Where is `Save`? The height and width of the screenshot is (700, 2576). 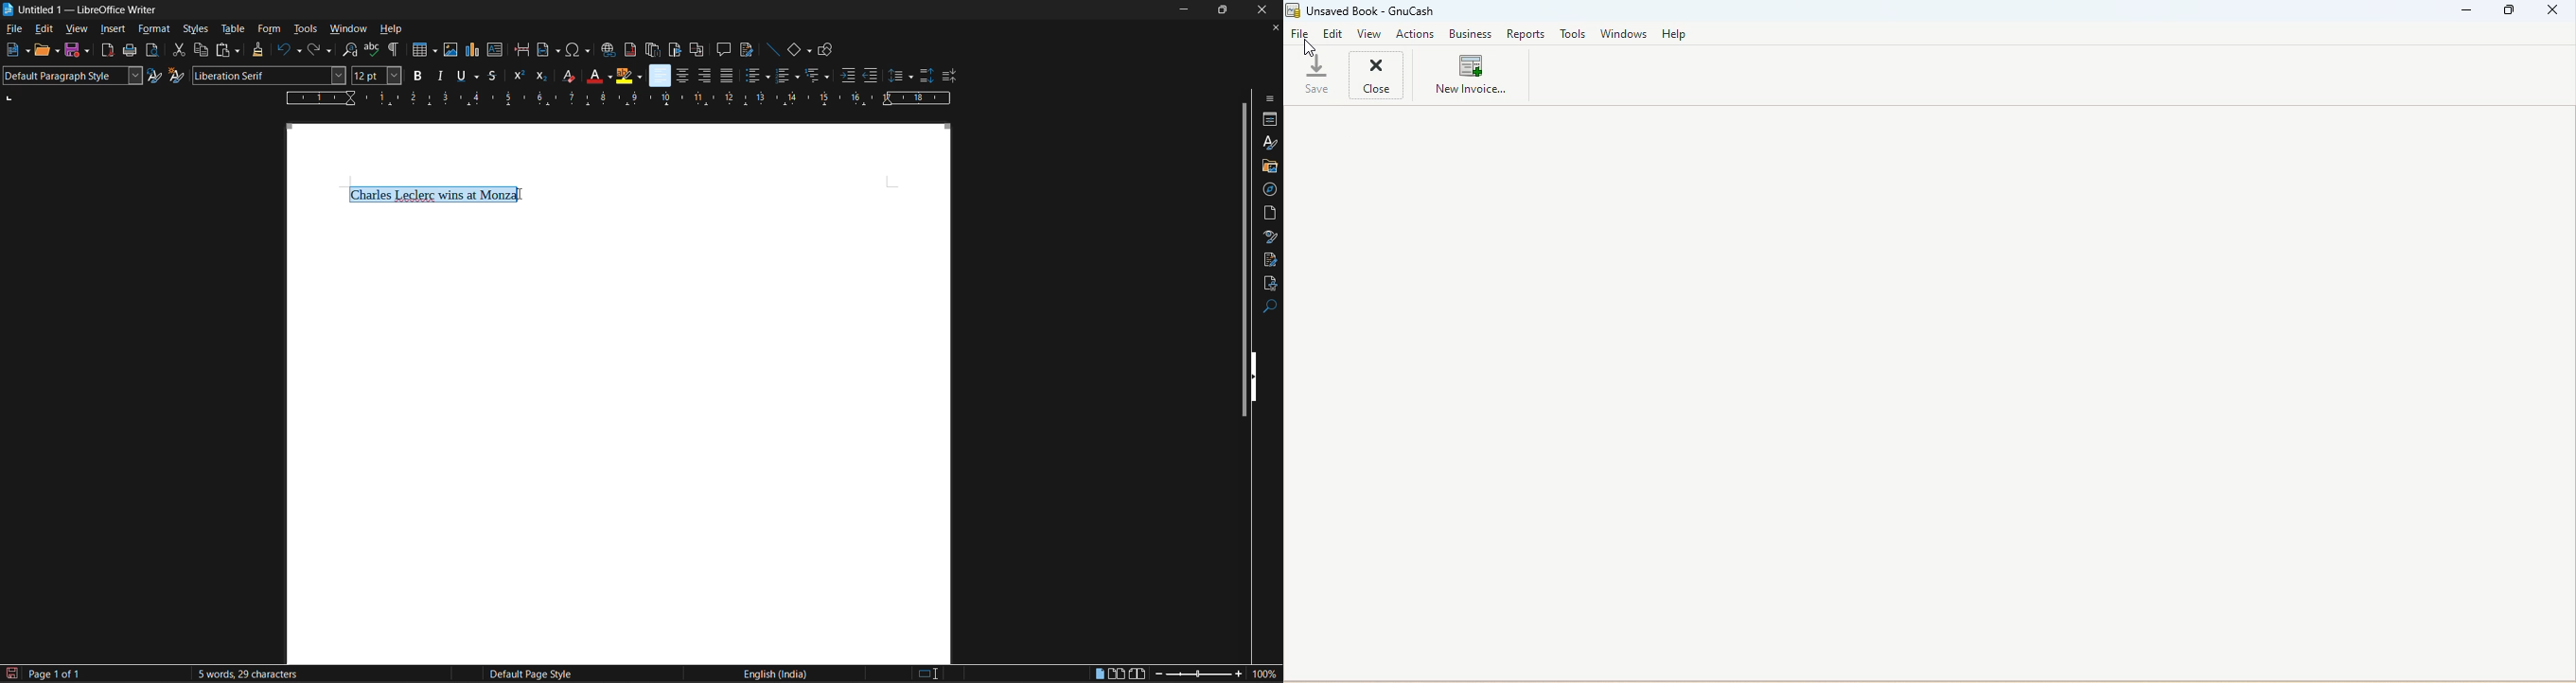
Save is located at coordinates (1313, 74).